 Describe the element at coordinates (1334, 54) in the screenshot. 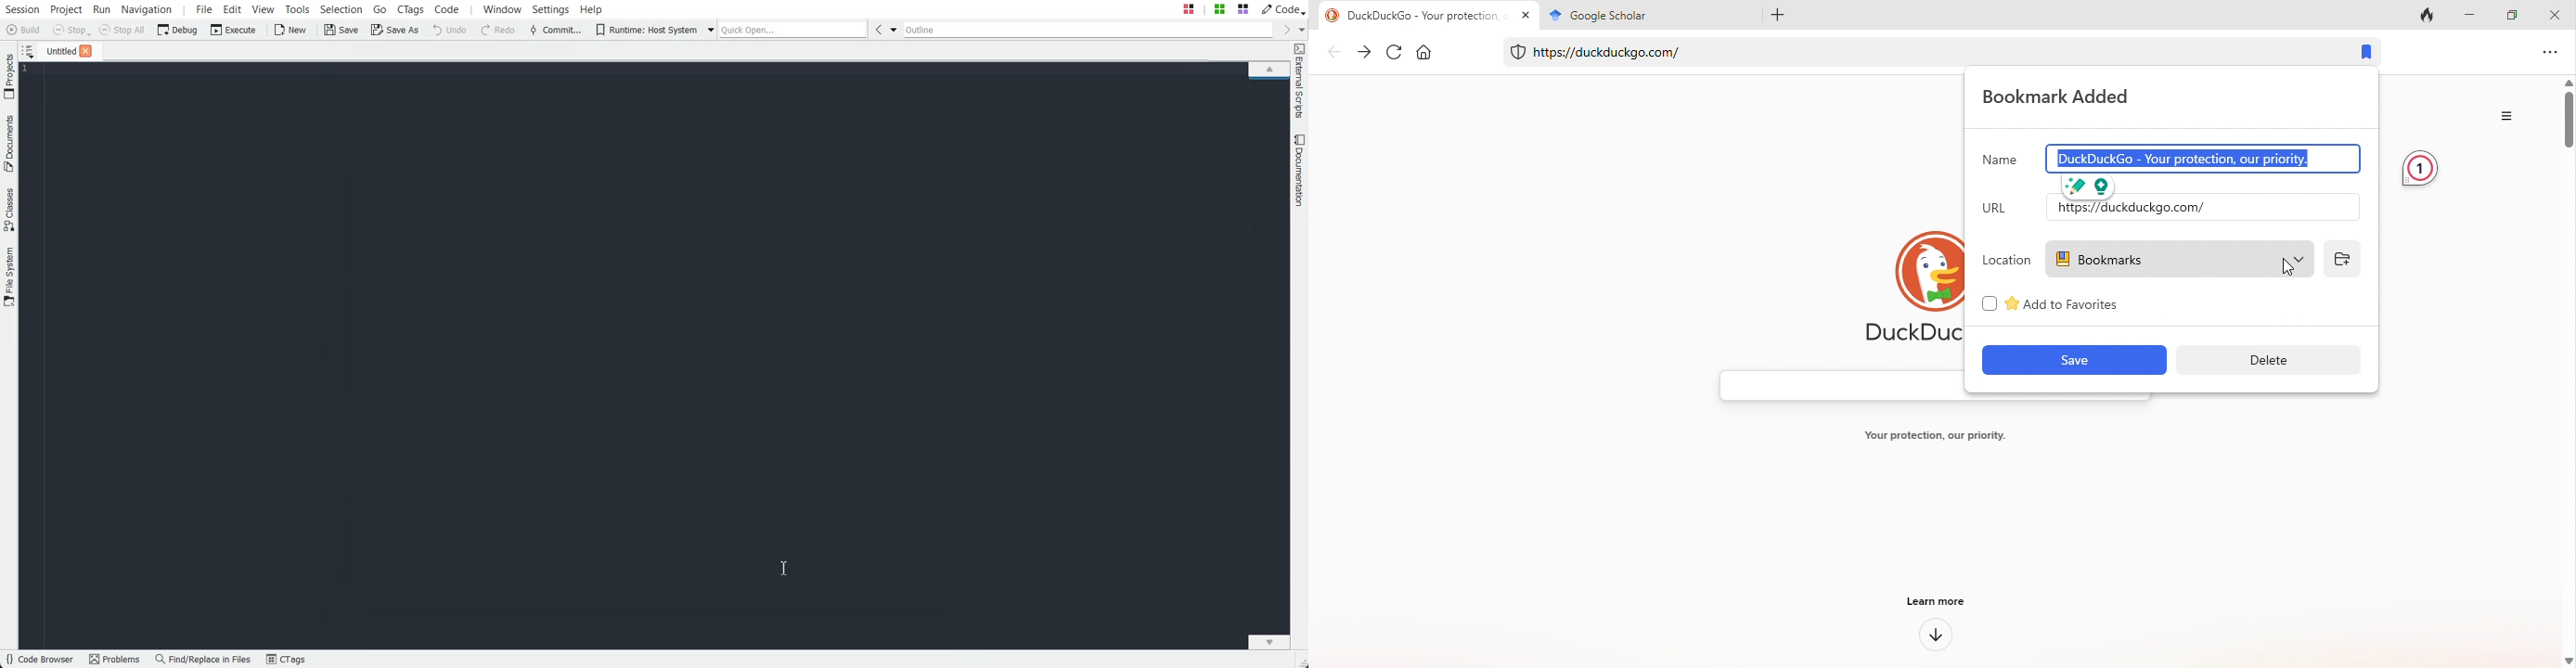

I see `back` at that location.